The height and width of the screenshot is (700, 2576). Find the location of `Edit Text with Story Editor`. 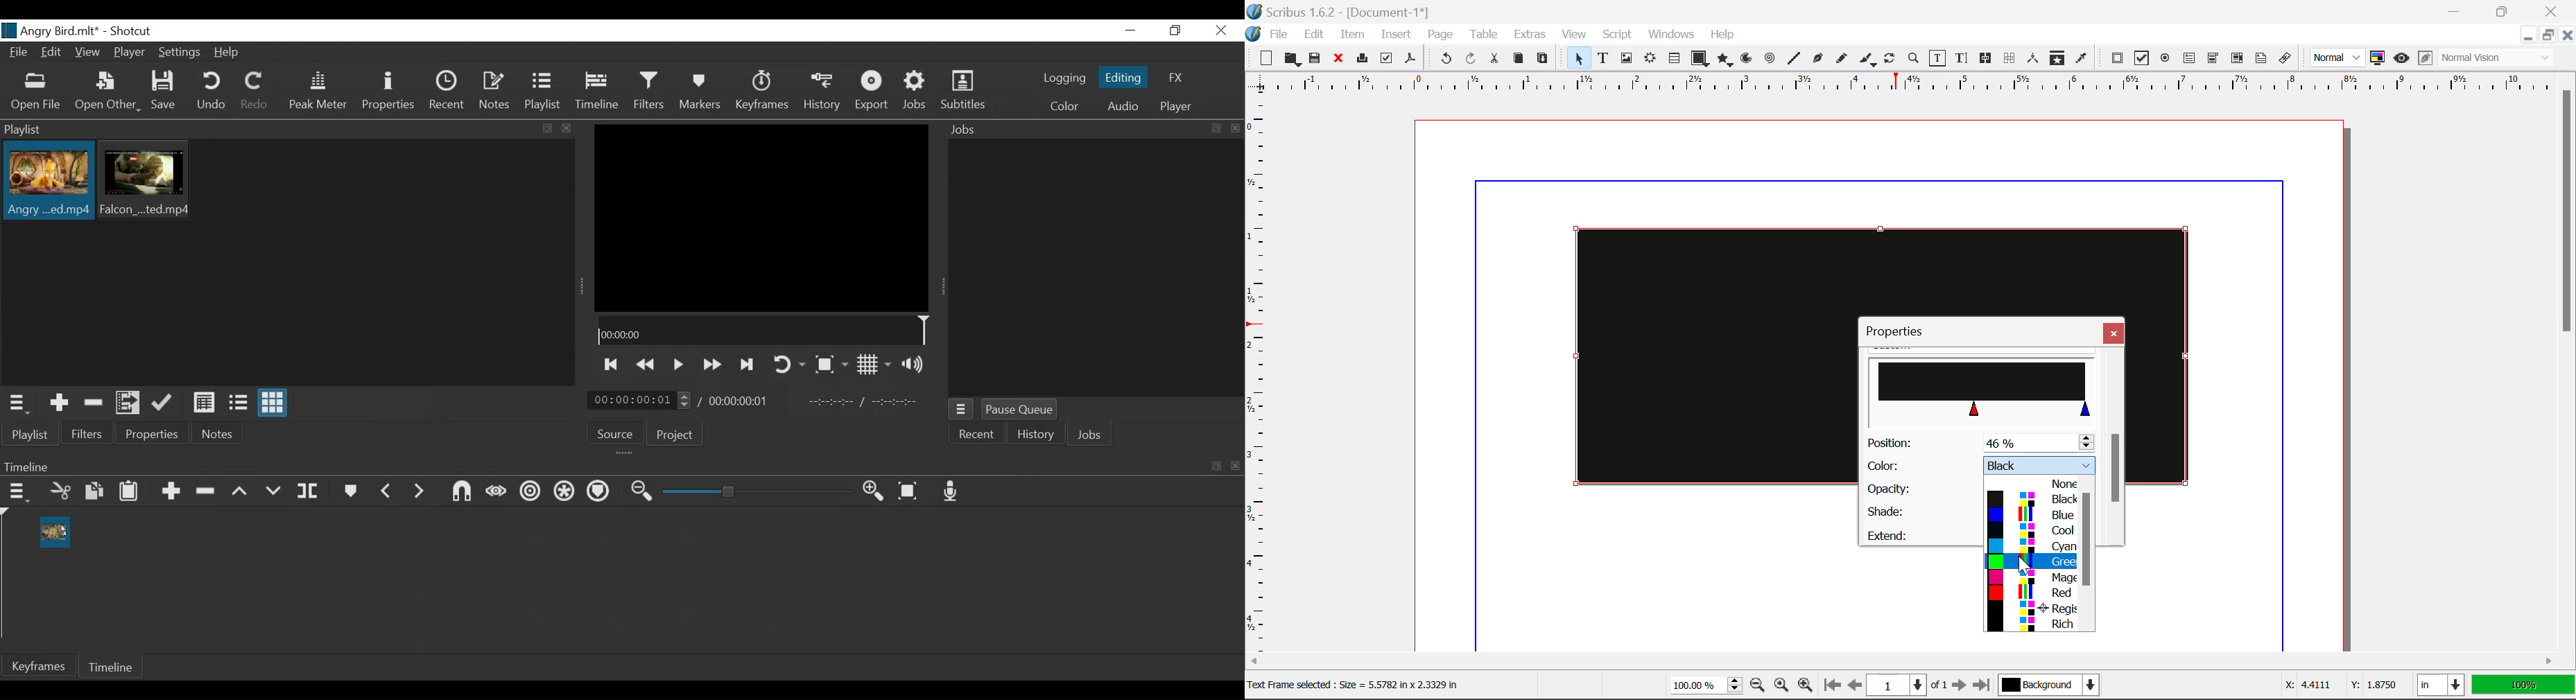

Edit Text with Story Editor is located at coordinates (1964, 58).